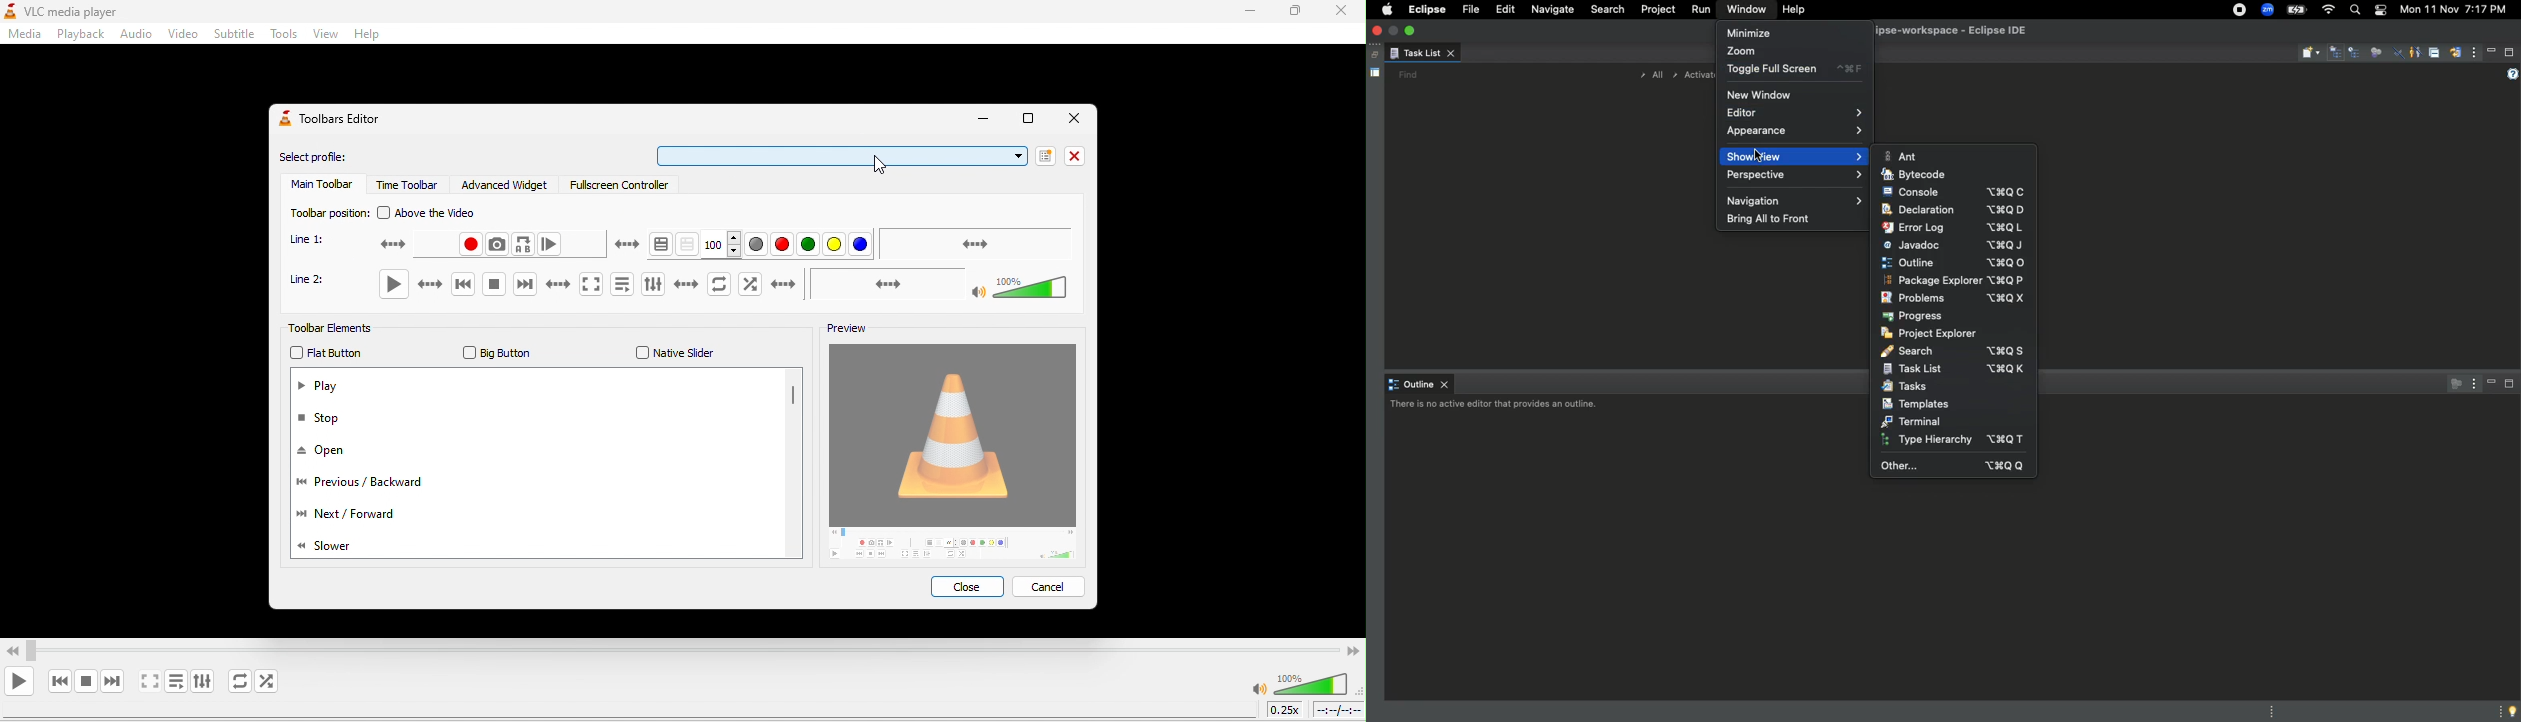 This screenshot has width=2548, height=728. What do you see at coordinates (23, 36) in the screenshot?
I see `media` at bounding box center [23, 36].